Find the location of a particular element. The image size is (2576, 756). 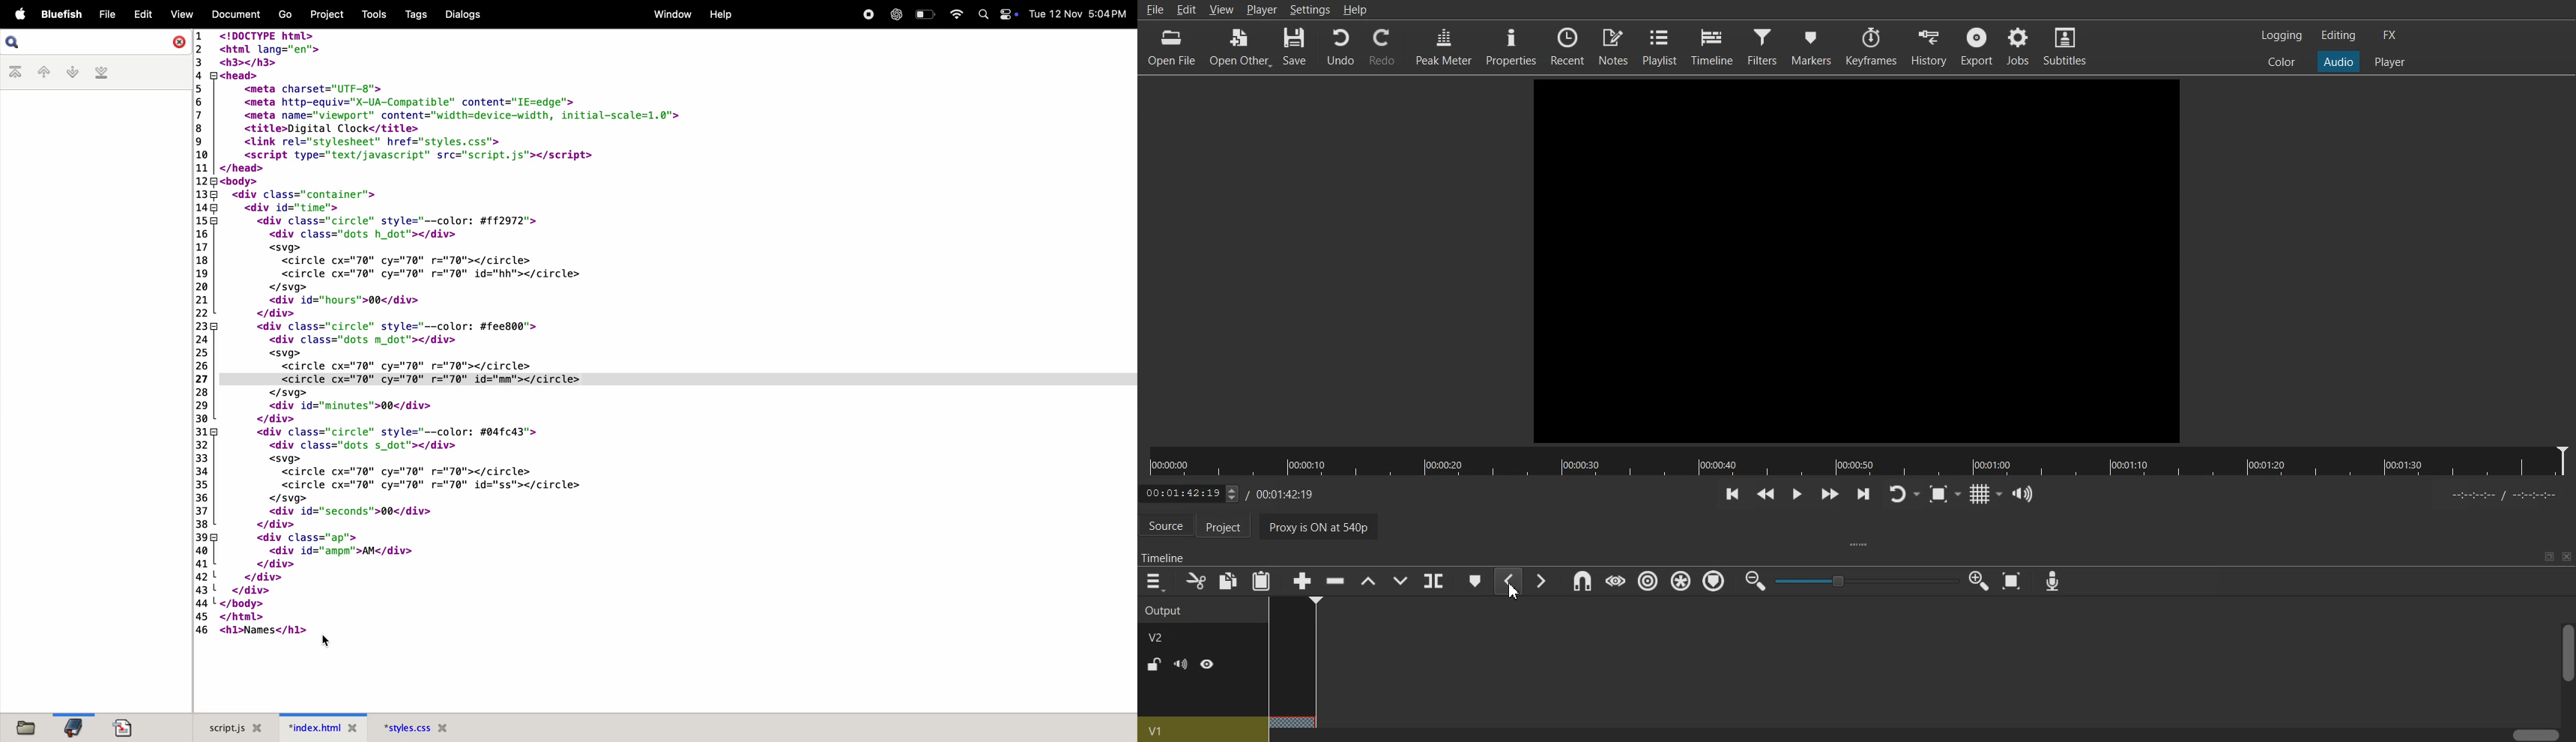

Properties is located at coordinates (1511, 46).